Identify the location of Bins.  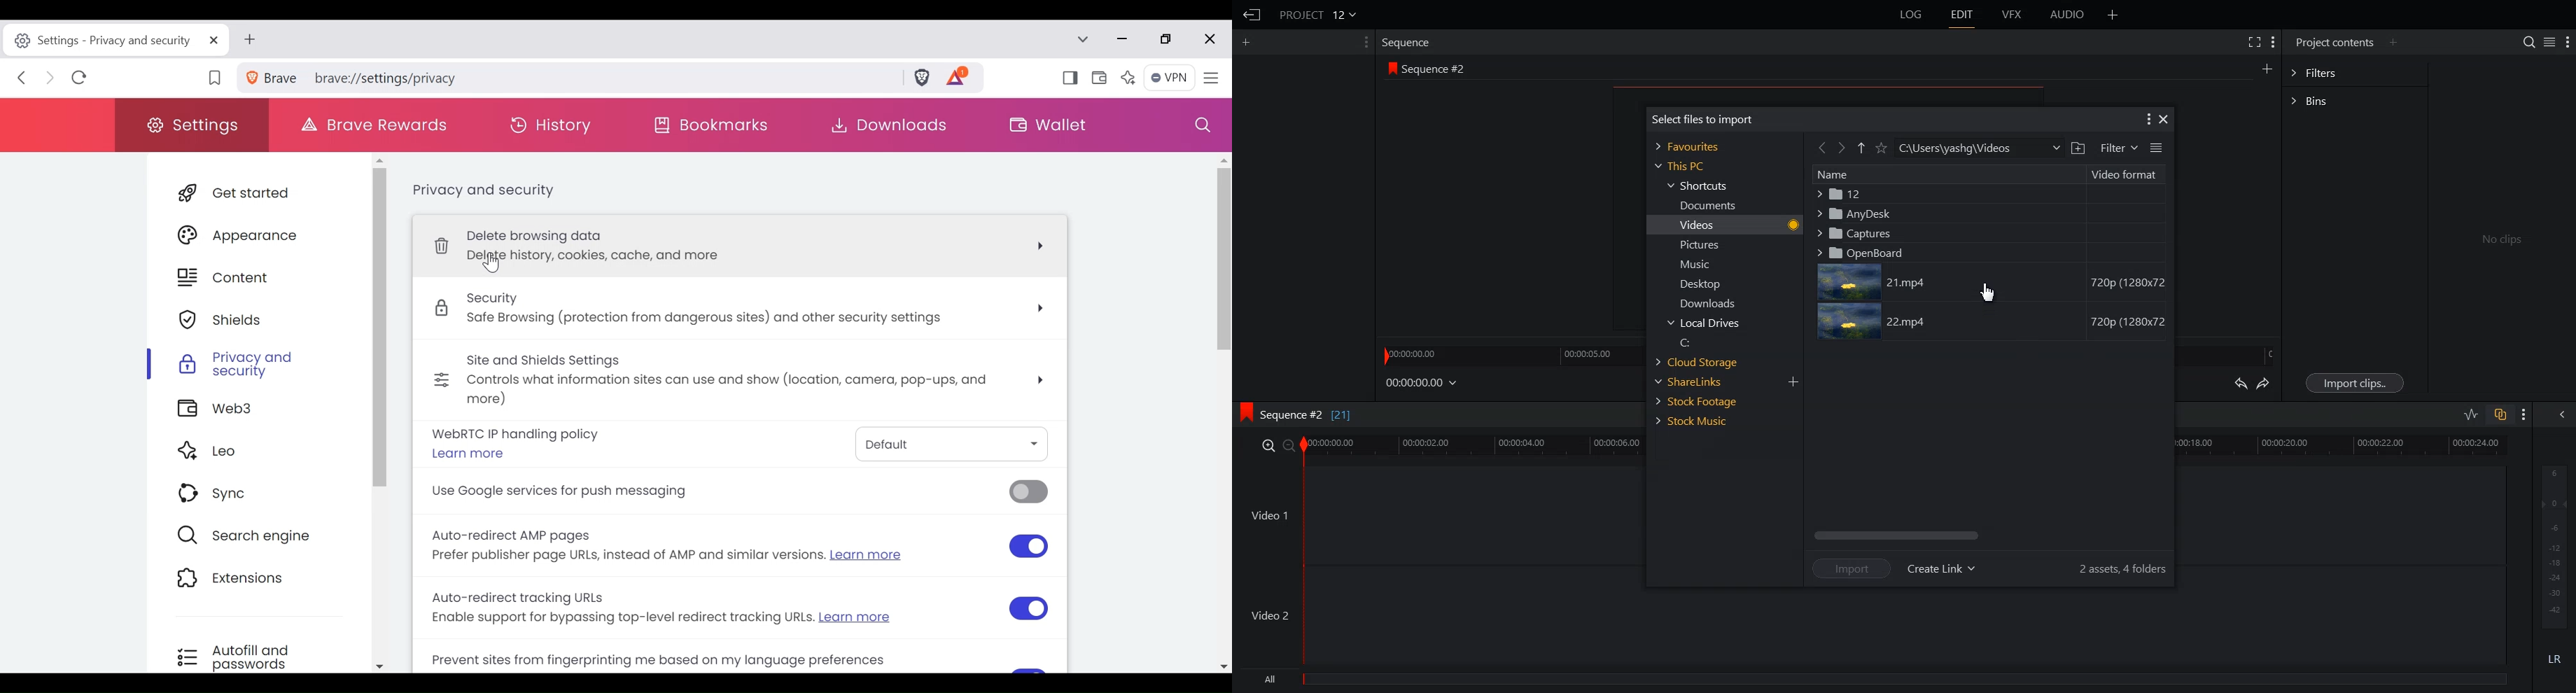
(2355, 99).